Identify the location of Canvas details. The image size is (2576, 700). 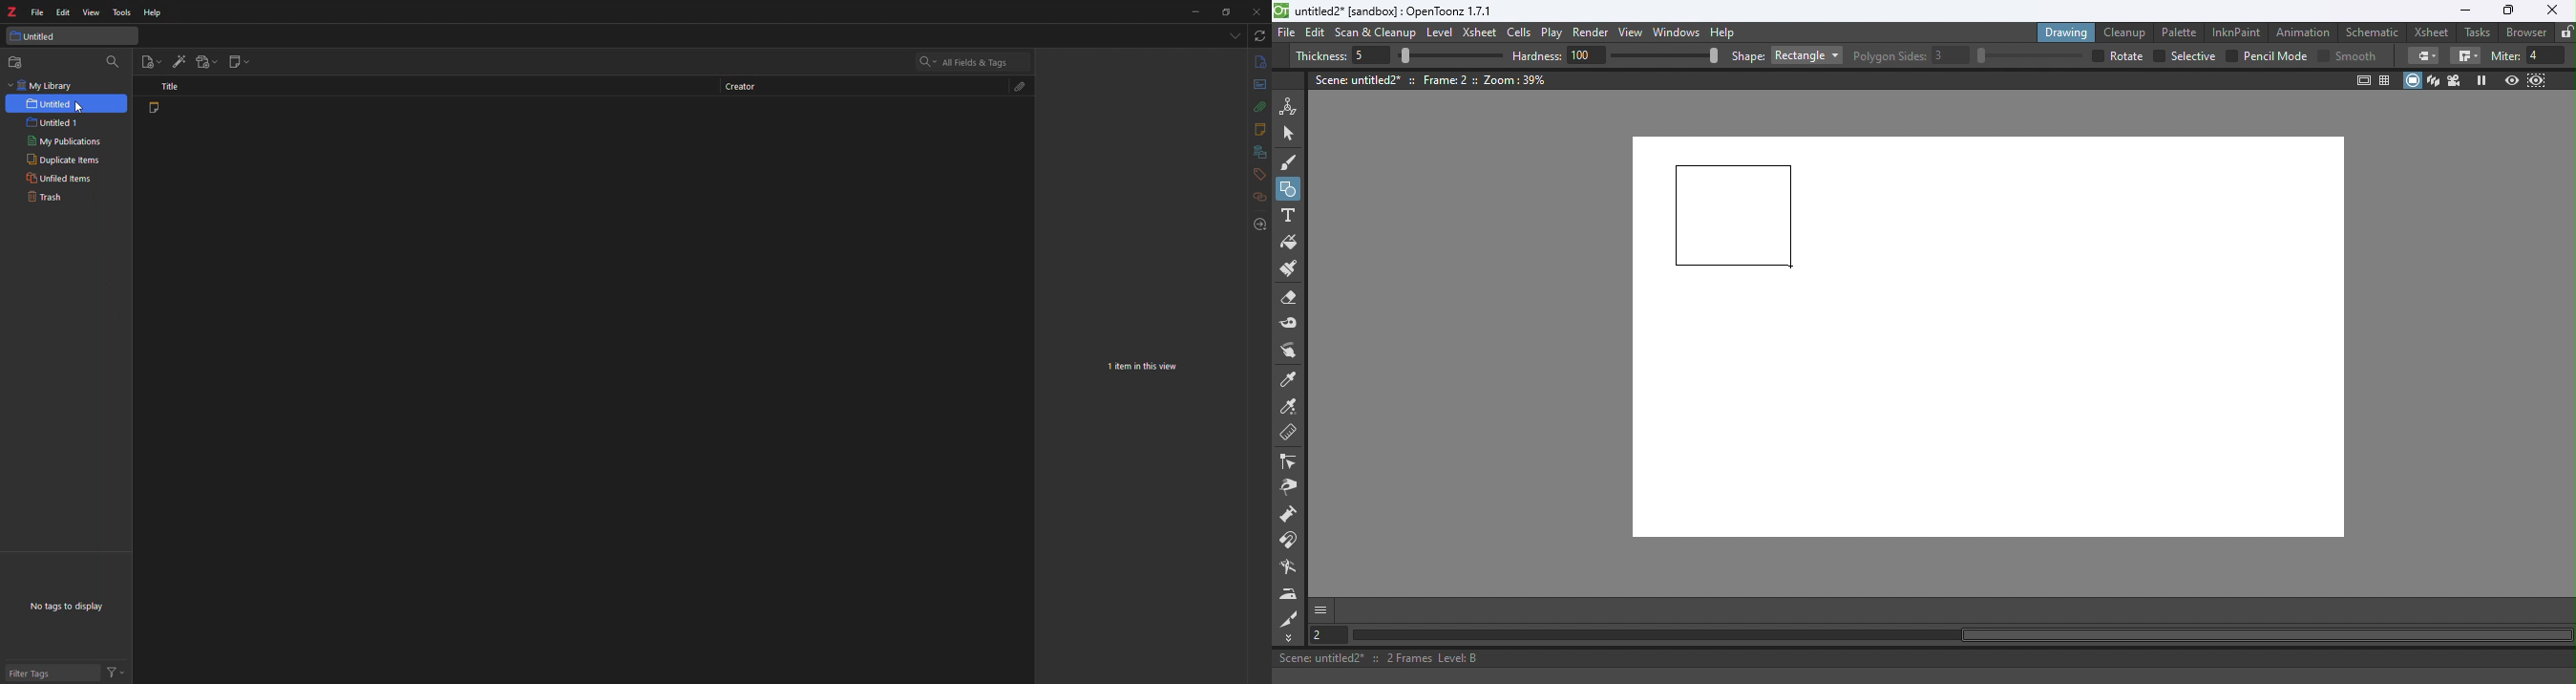
(1433, 79).